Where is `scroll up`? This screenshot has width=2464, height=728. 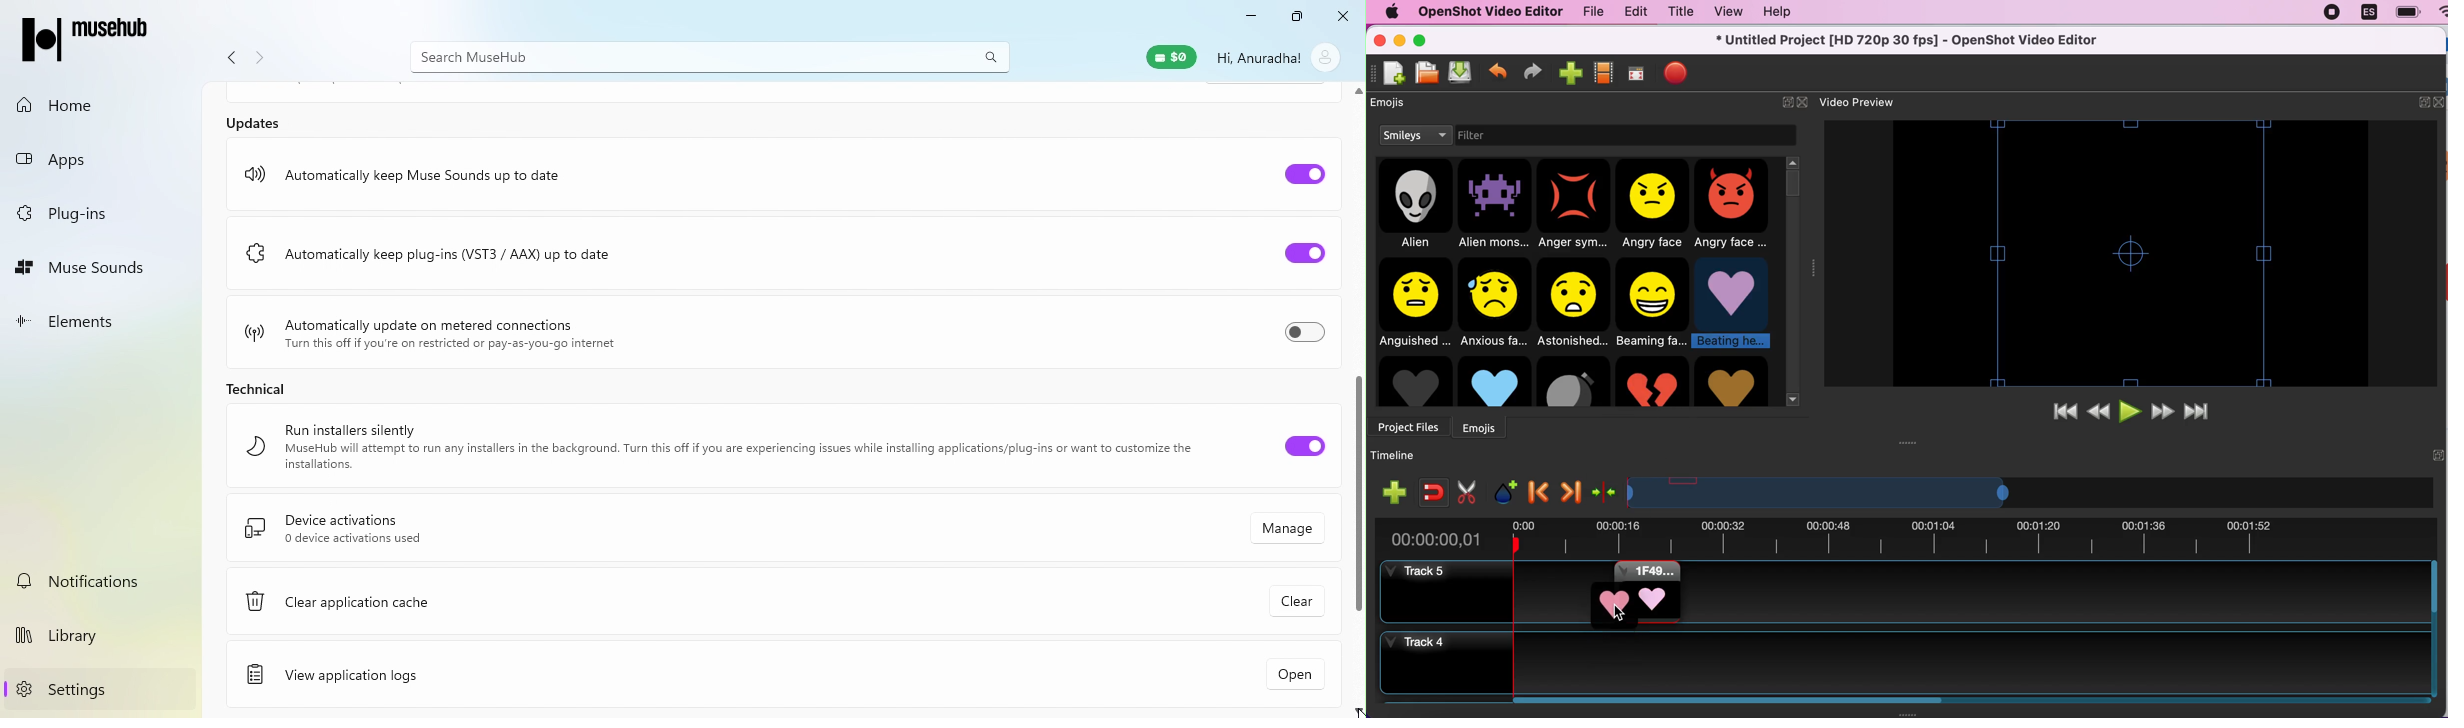 scroll up is located at coordinates (1357, 92).